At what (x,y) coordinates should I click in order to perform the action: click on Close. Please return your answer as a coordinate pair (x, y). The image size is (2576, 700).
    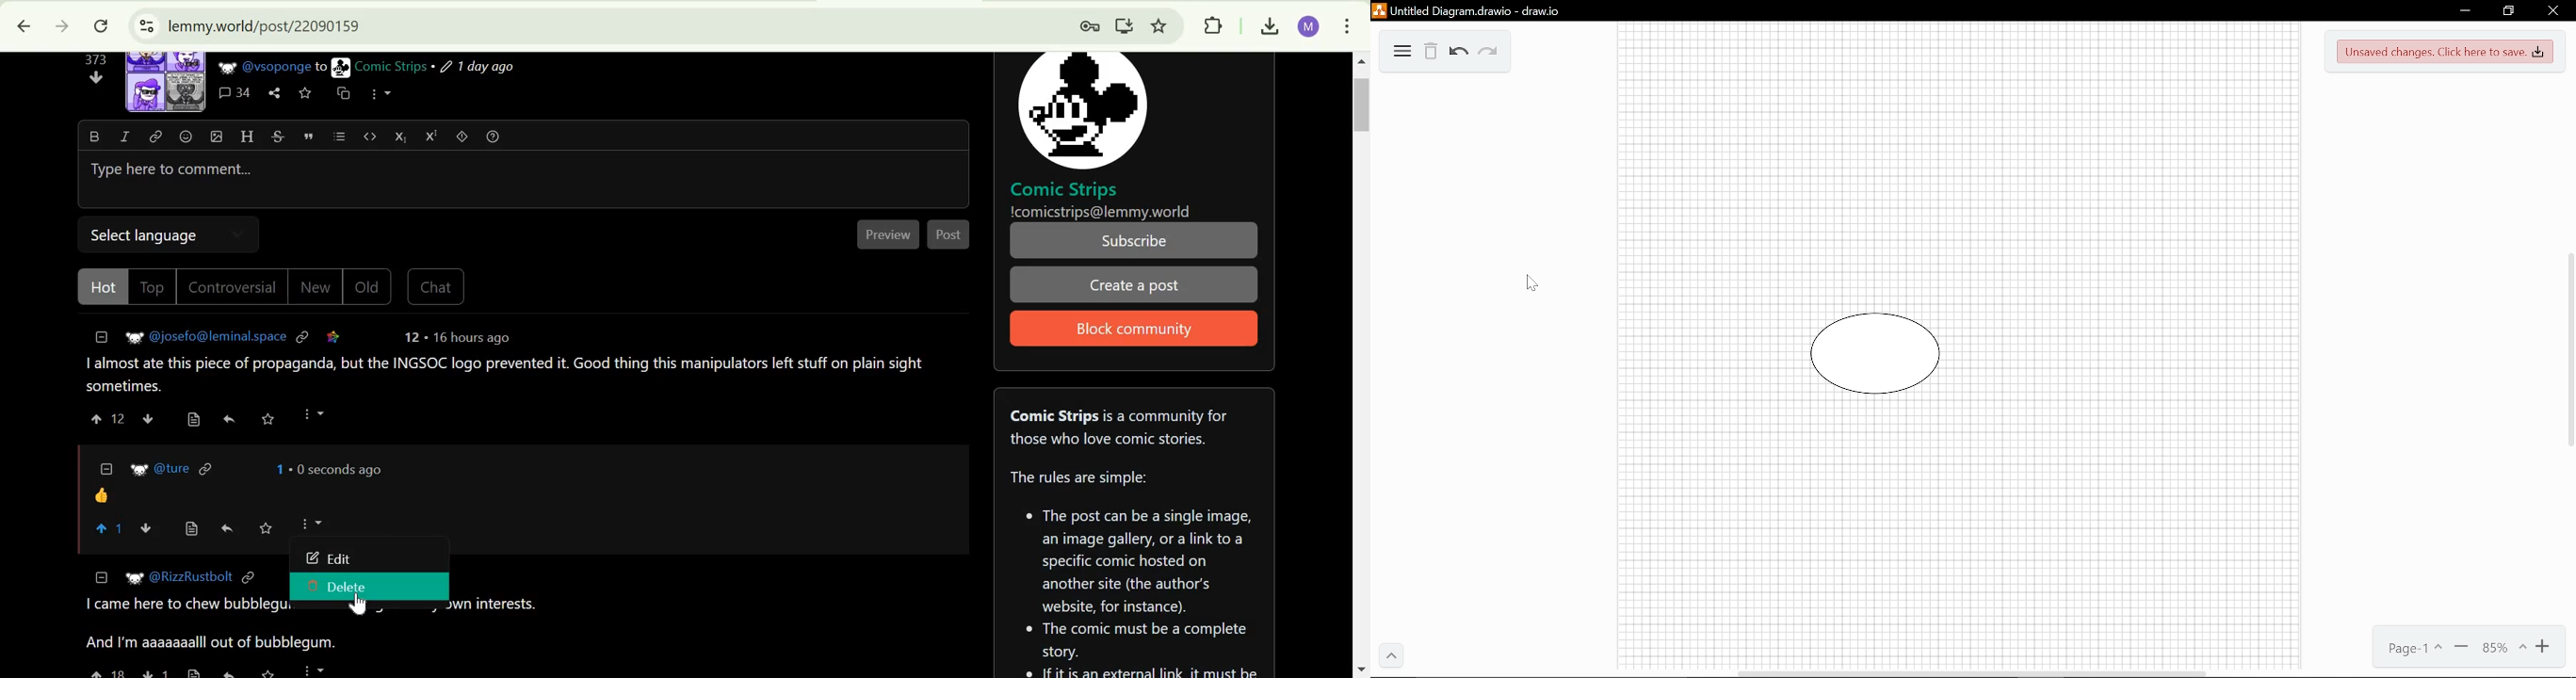
    Looking at the image, I should click on (2552, 11).